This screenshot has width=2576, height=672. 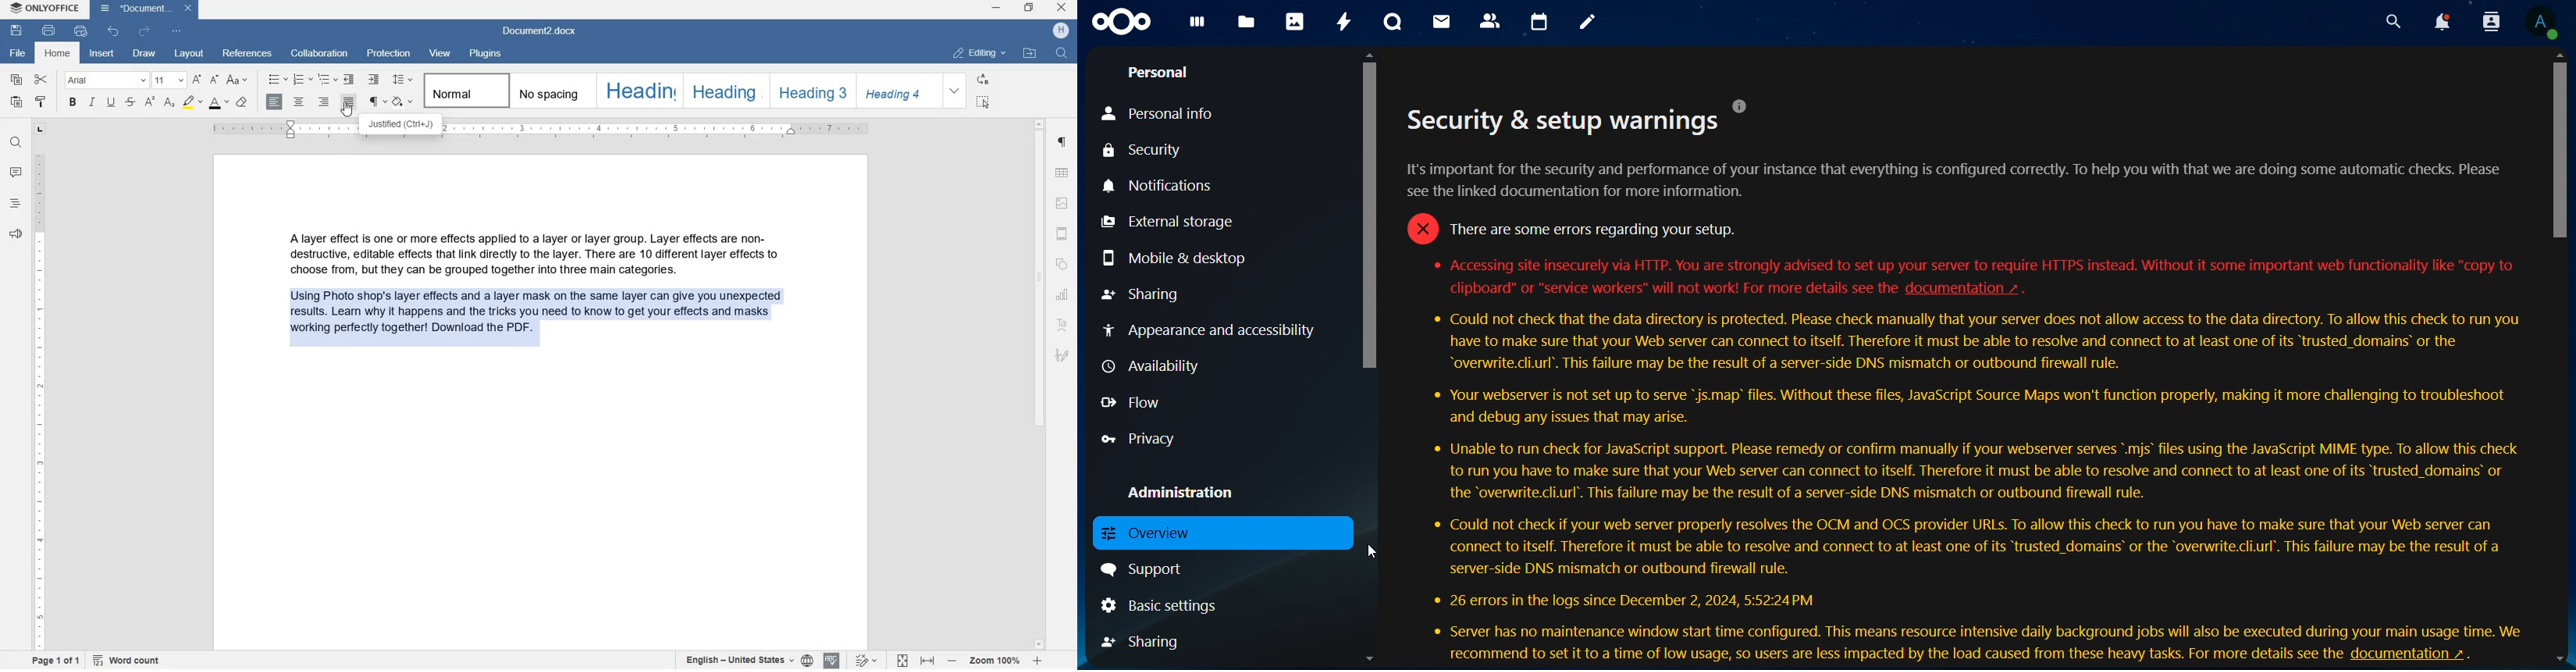 I want to click on CHANGE CASE, so click(x=239, y=80).